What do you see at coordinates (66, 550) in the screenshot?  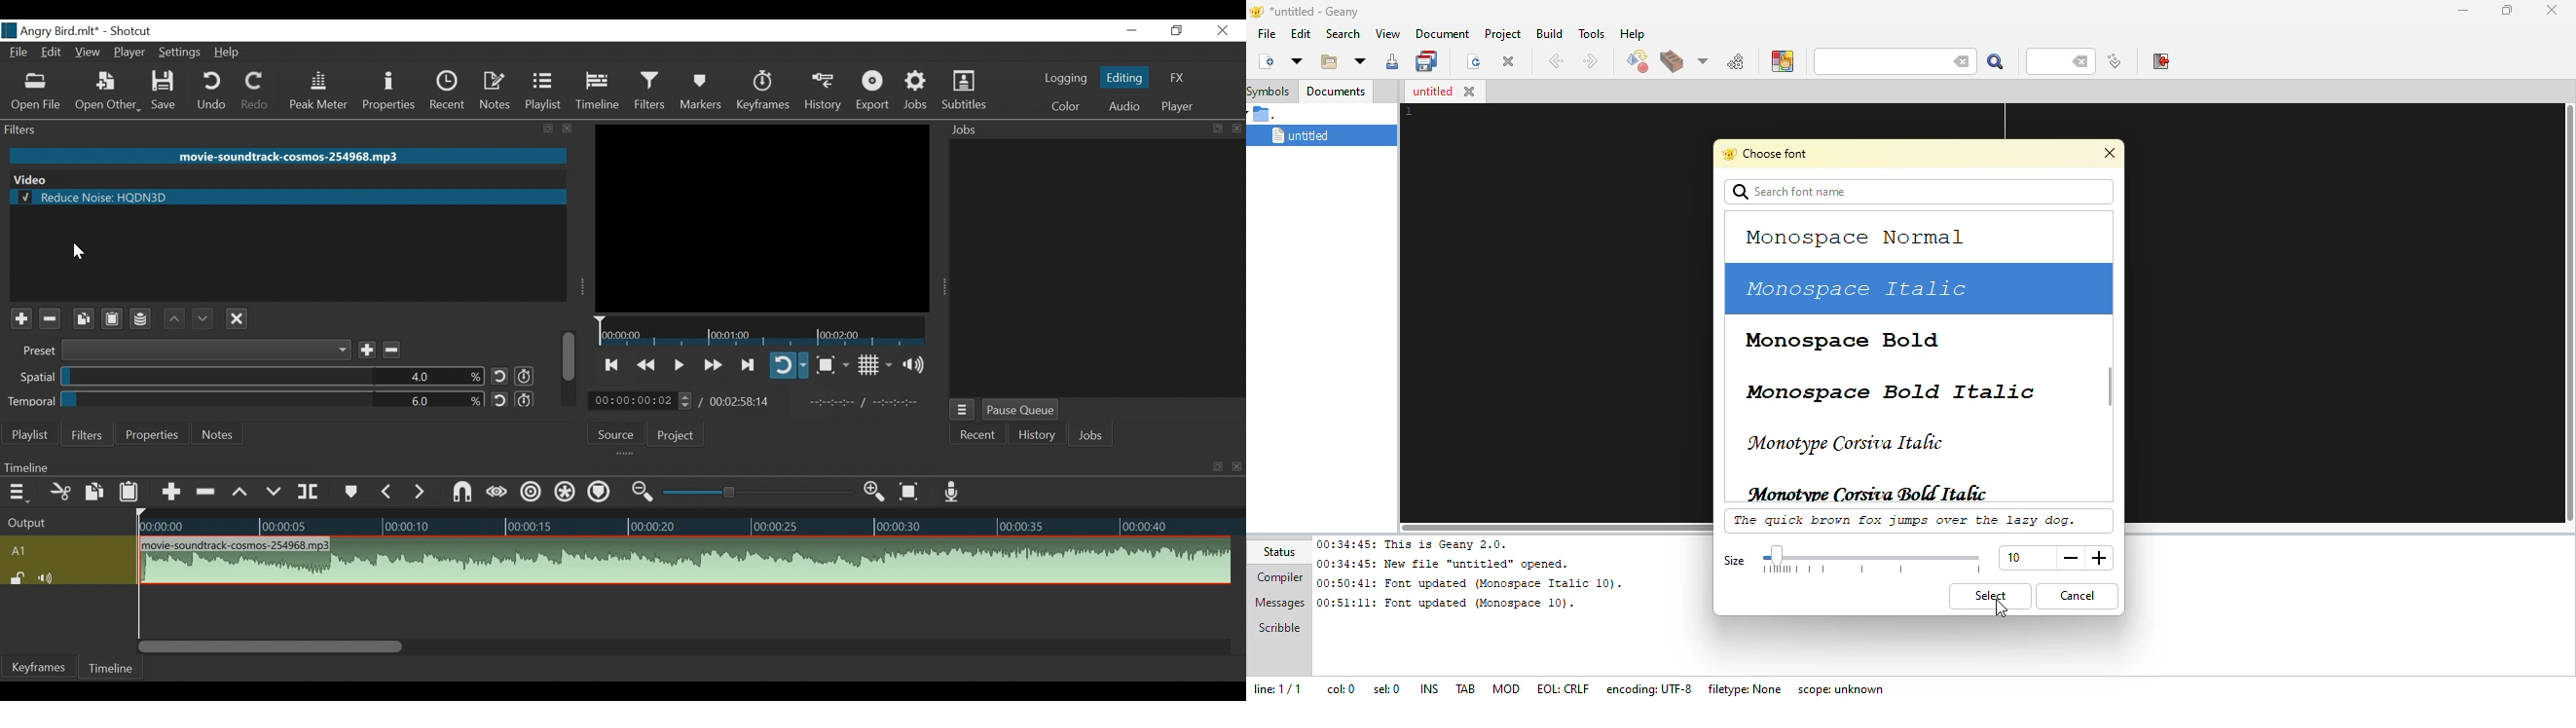 I see `A1` at bounding box center [66, 550].